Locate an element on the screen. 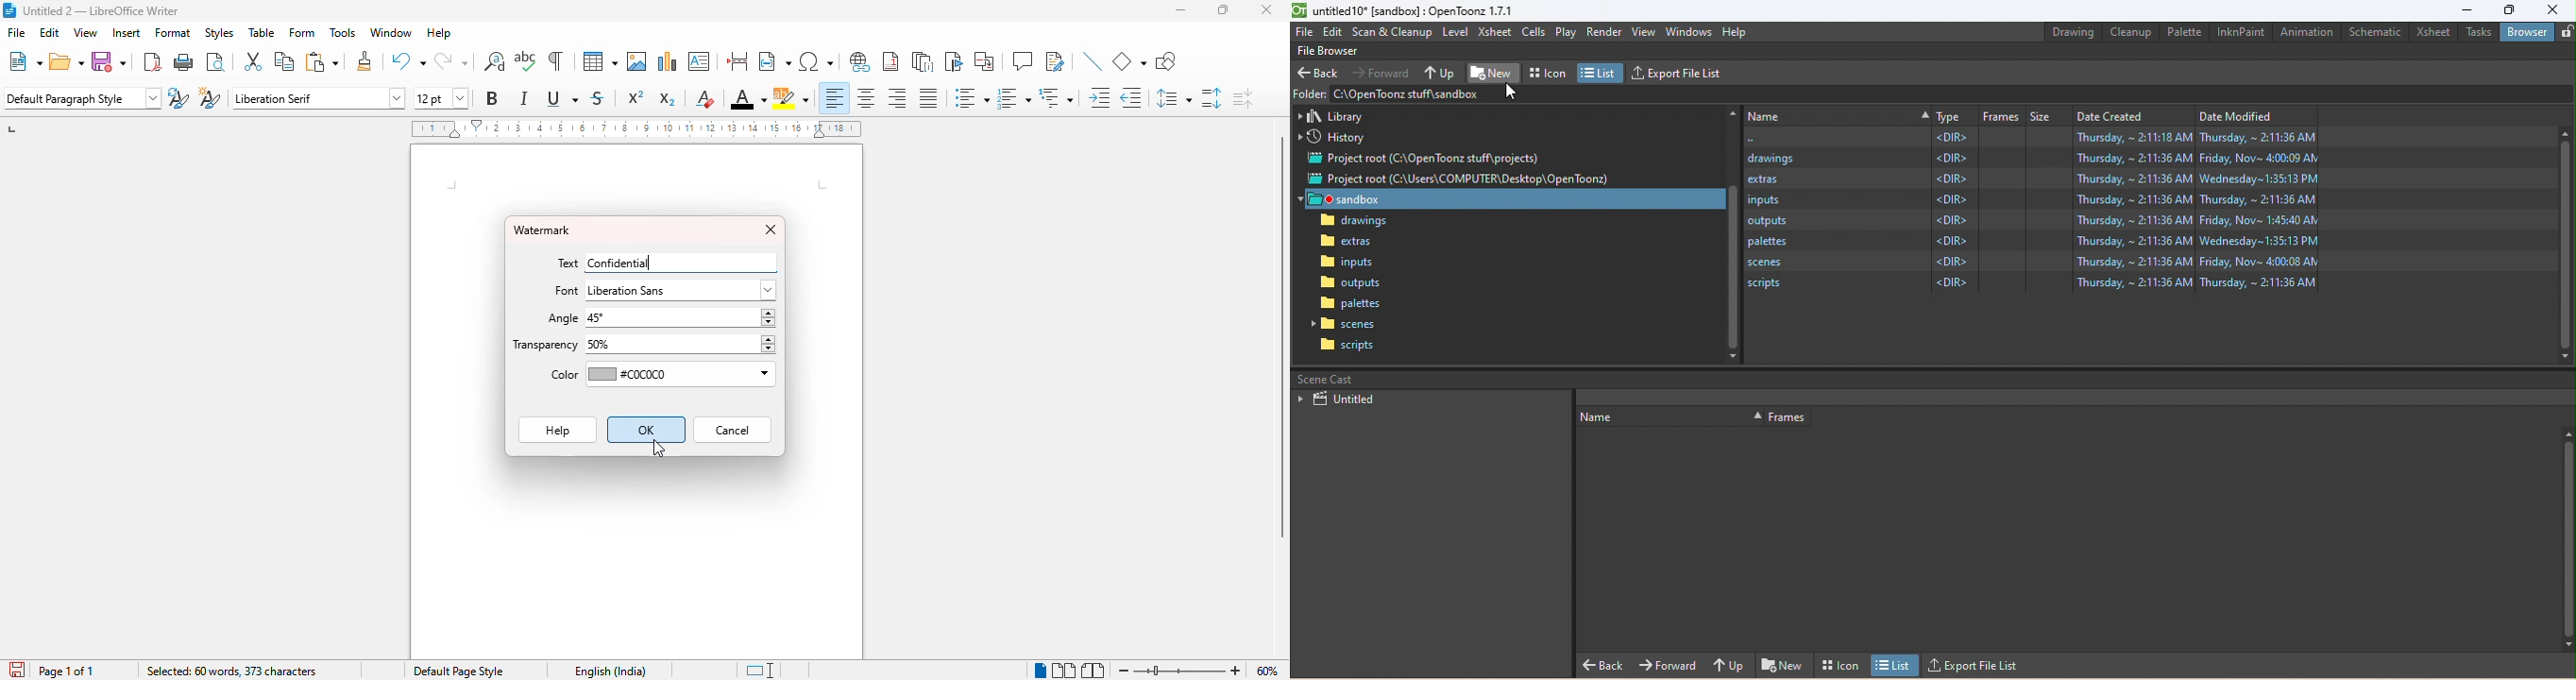  insert special characters is located at coordinates (815, 61).